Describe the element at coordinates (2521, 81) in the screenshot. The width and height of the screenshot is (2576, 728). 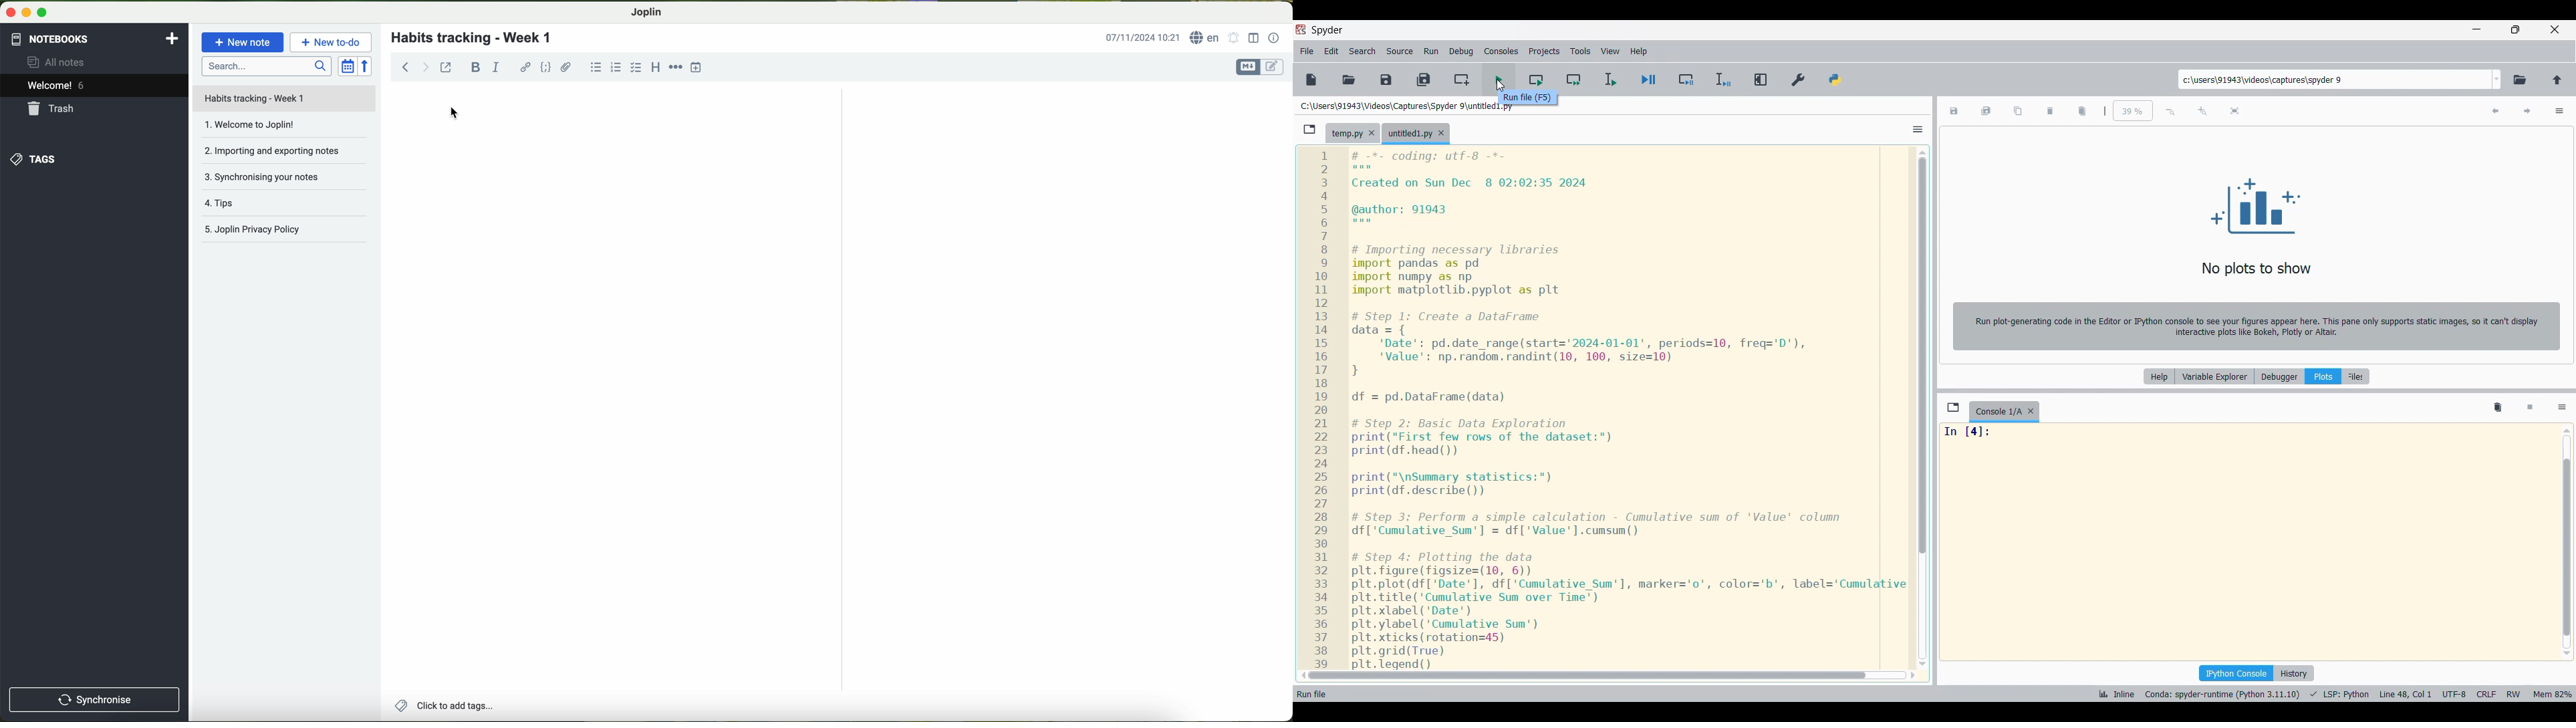
I see `Browse a working directory` at that location.